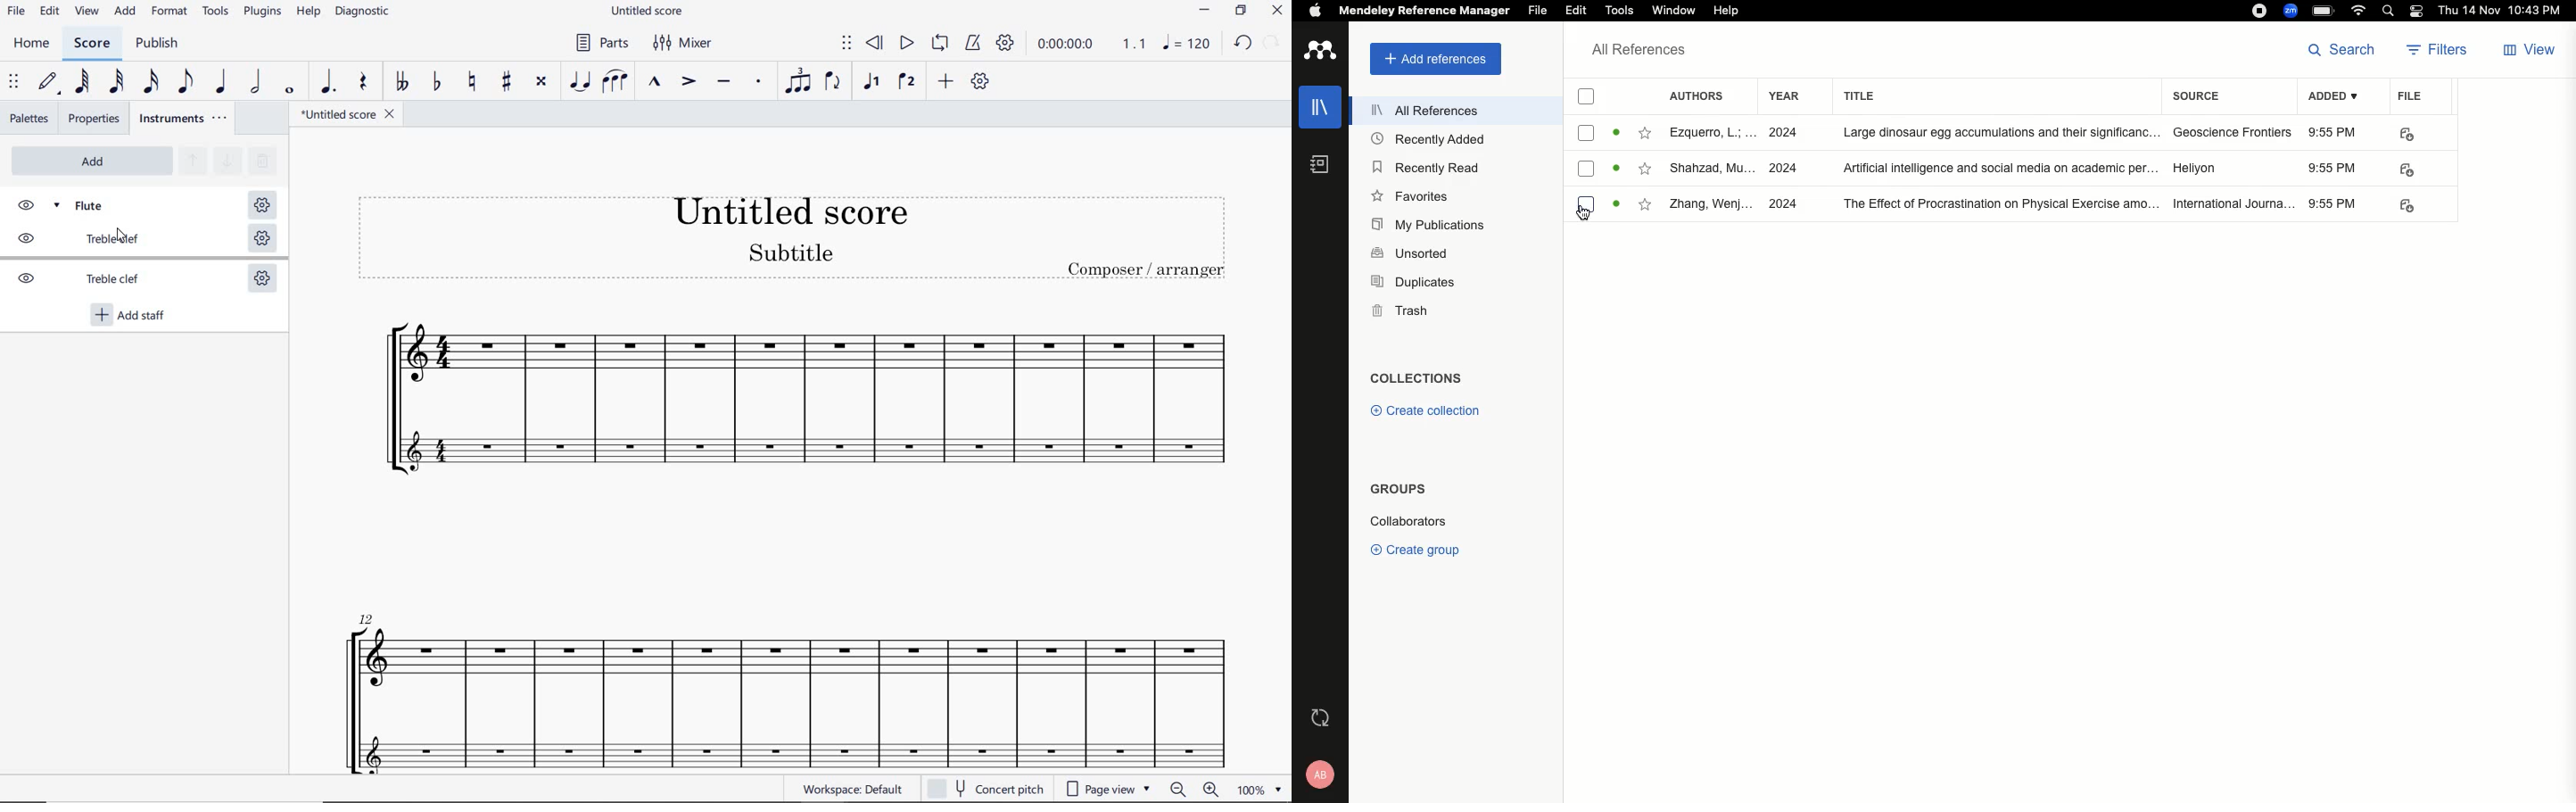 The image size is (2576, 812). Describe the element at coordinates (1582, 211) in the screenshot. I see `cursor` at that location.